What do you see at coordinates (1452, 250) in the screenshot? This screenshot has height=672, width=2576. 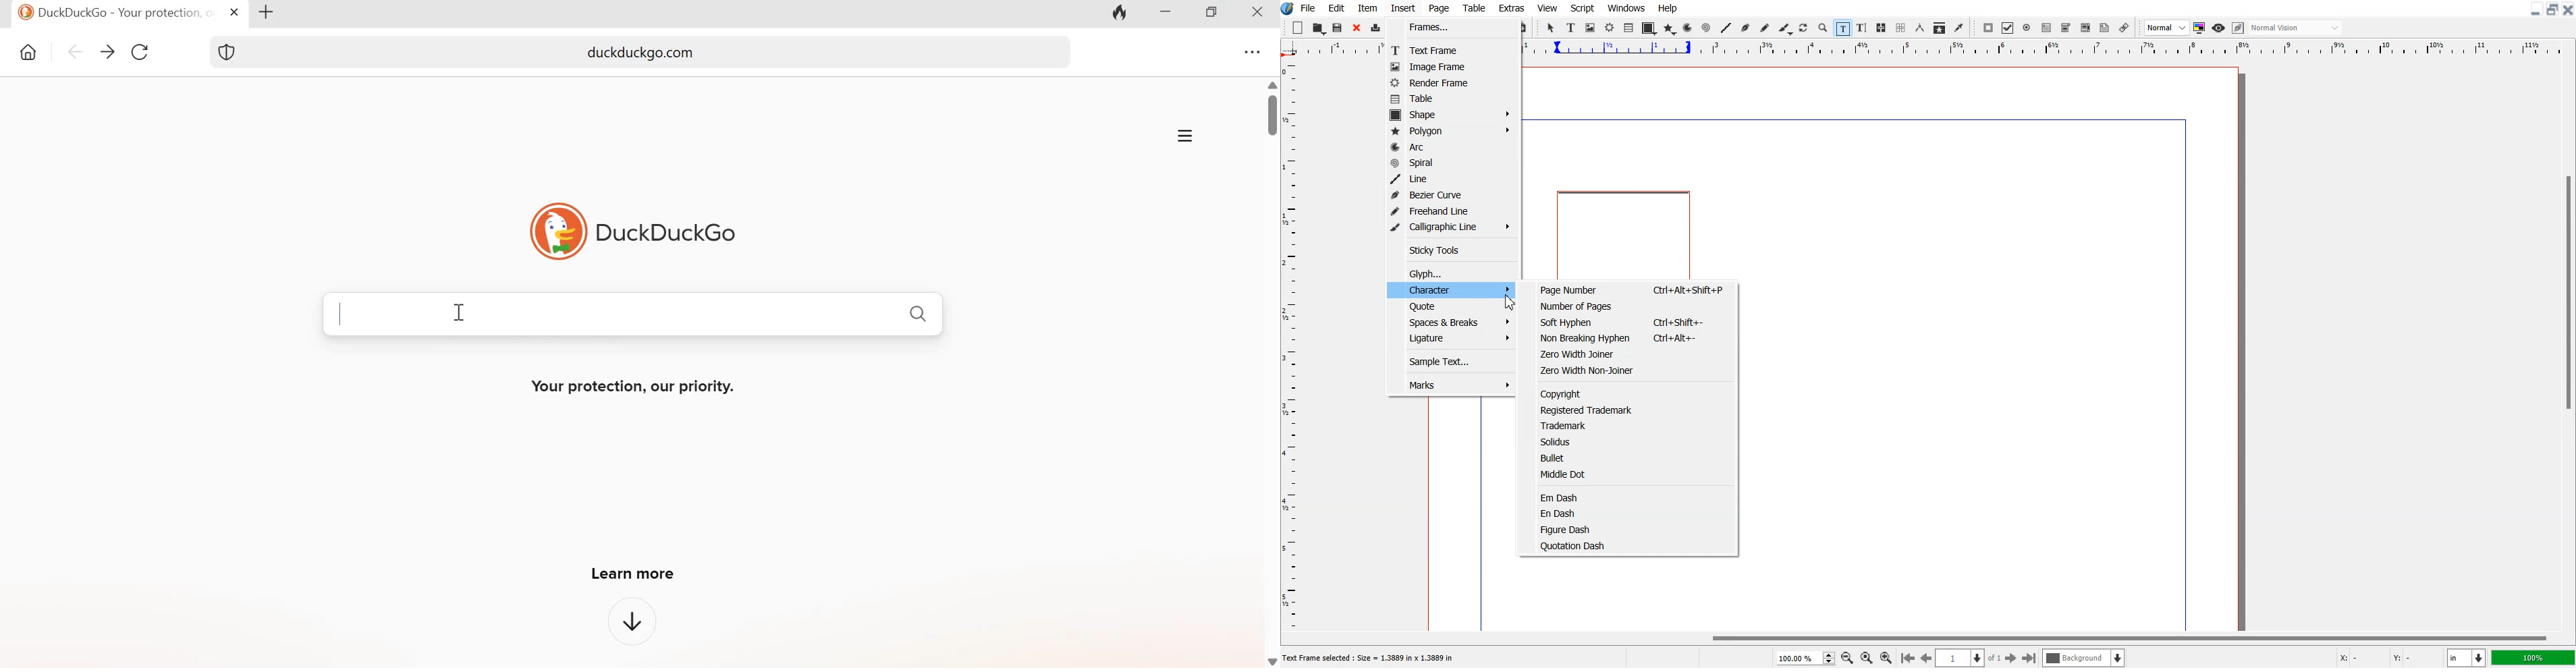 I see `Sticky Tools` at bounding box center [1452, 250].